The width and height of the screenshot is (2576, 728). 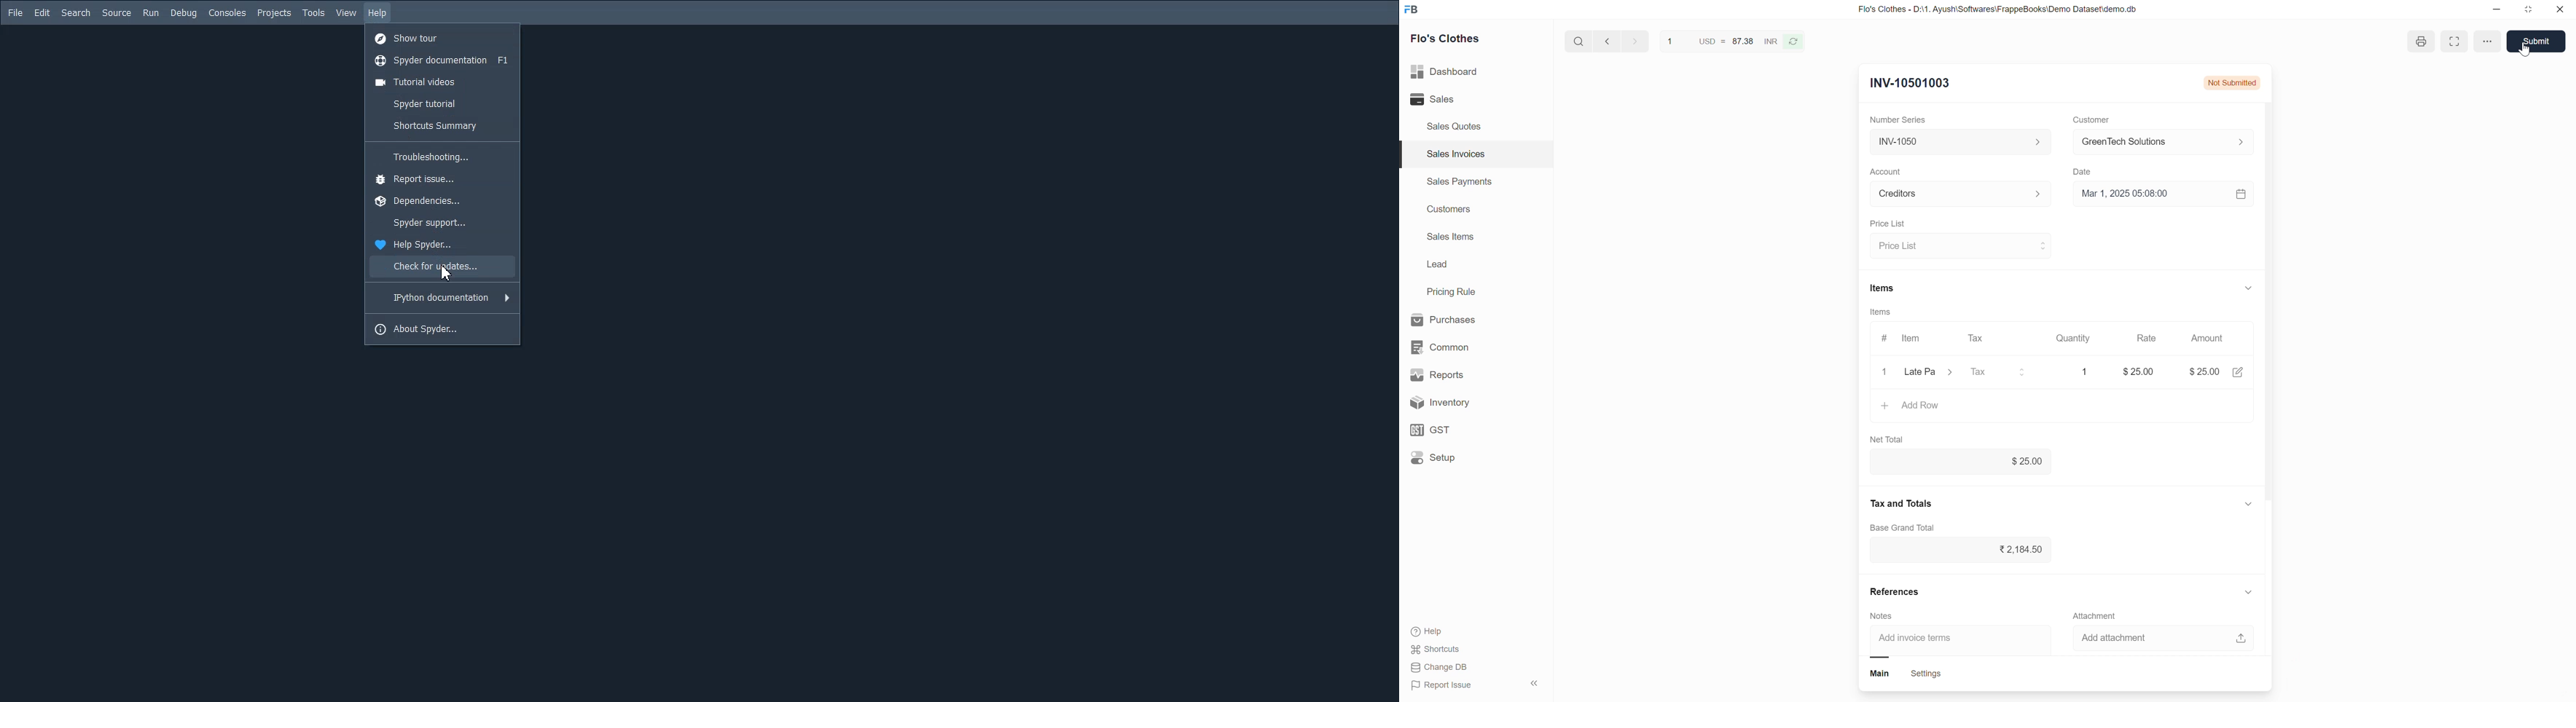 I want to click on search , so click(x=1577, y=44).